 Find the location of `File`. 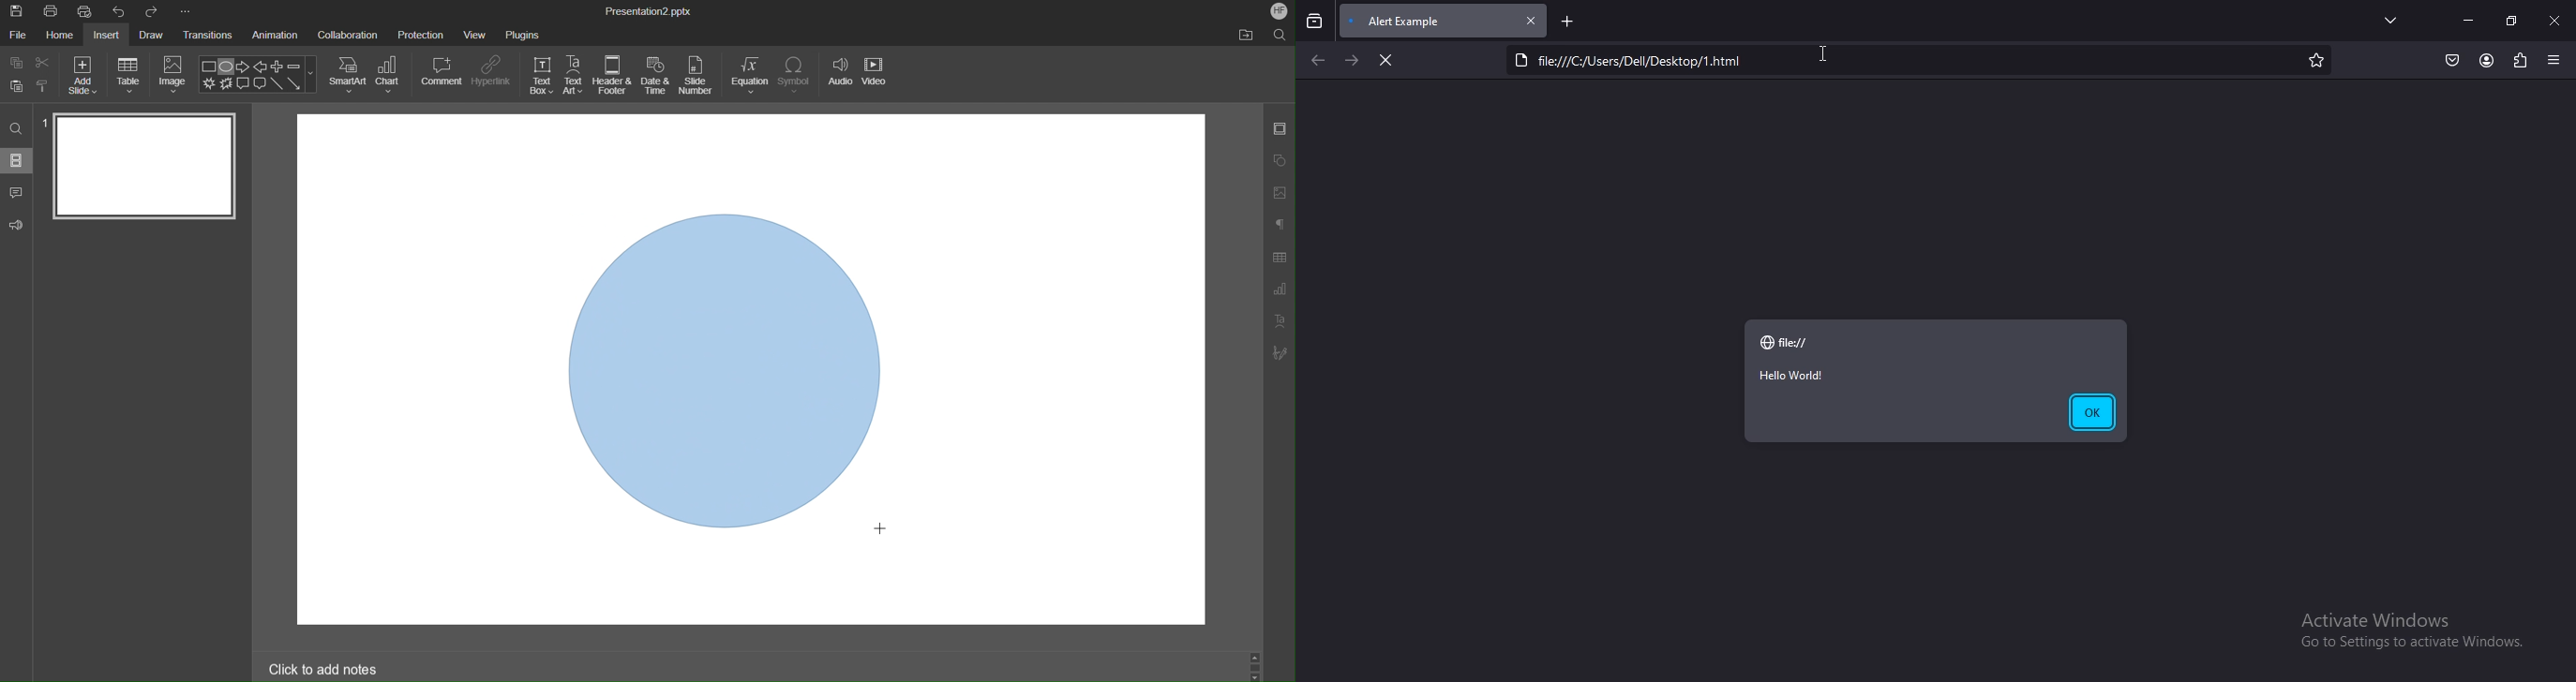

File is located at coordinates (17, 36).